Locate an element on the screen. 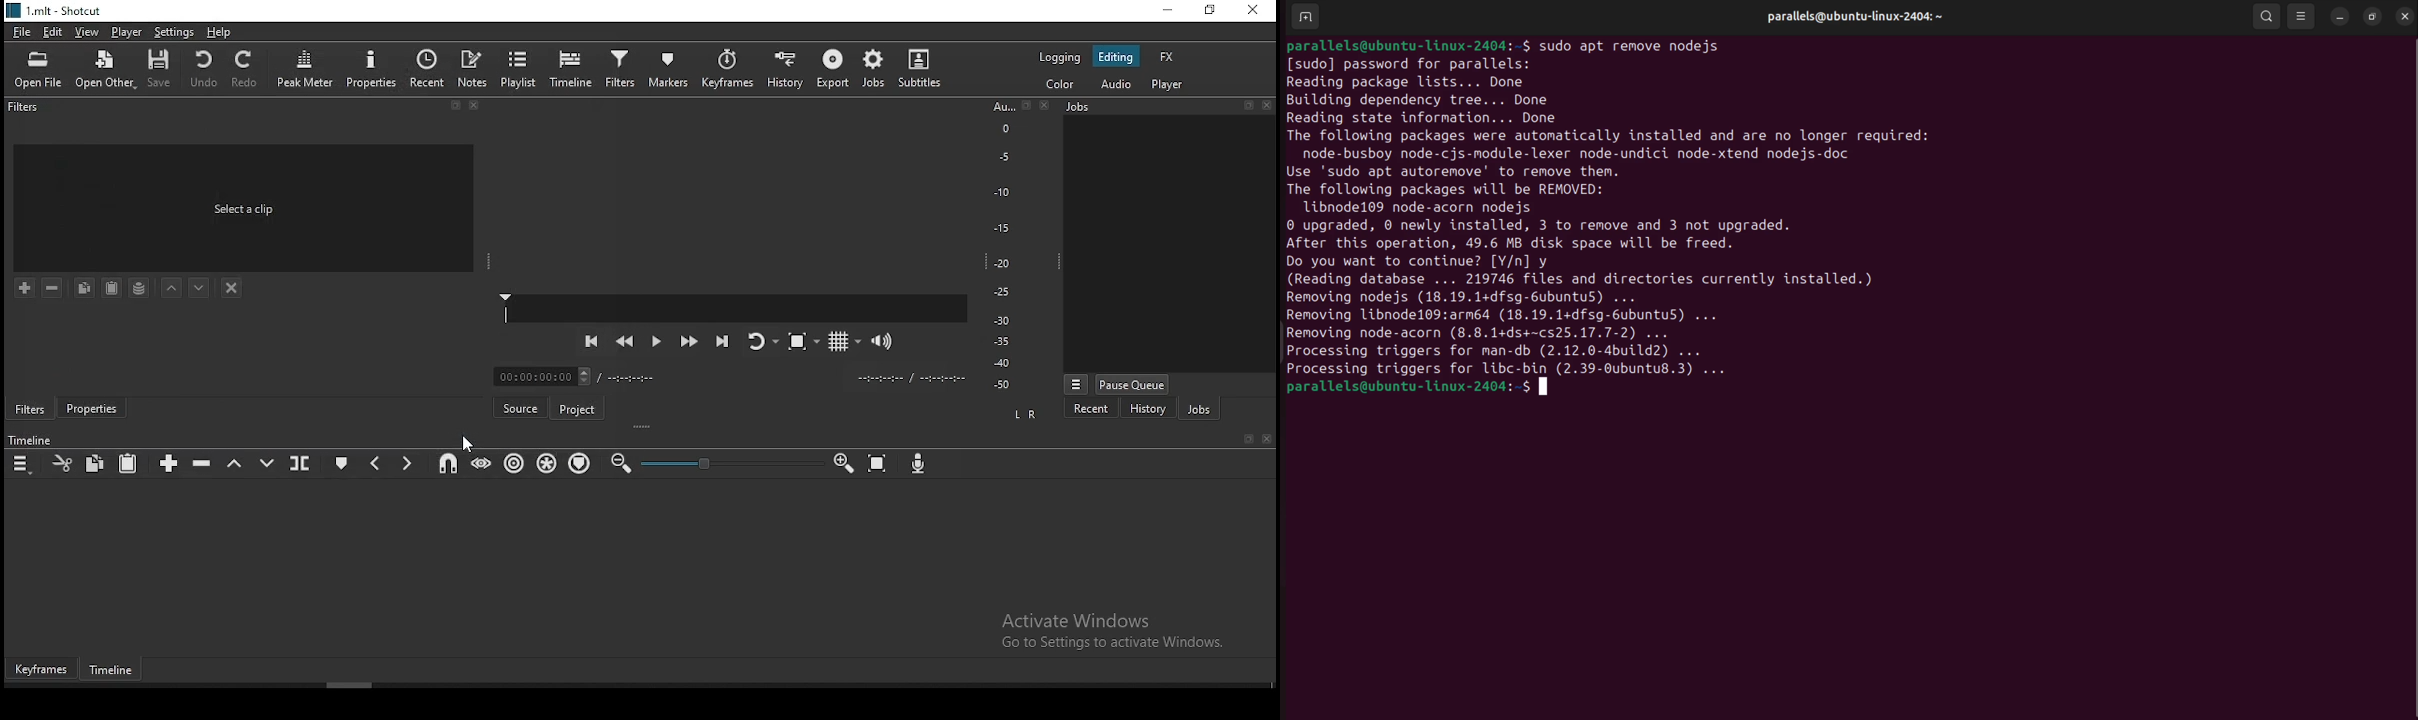 The width and height of the screenshot is (2436, 728). search is located at coordinates (2267, 16).